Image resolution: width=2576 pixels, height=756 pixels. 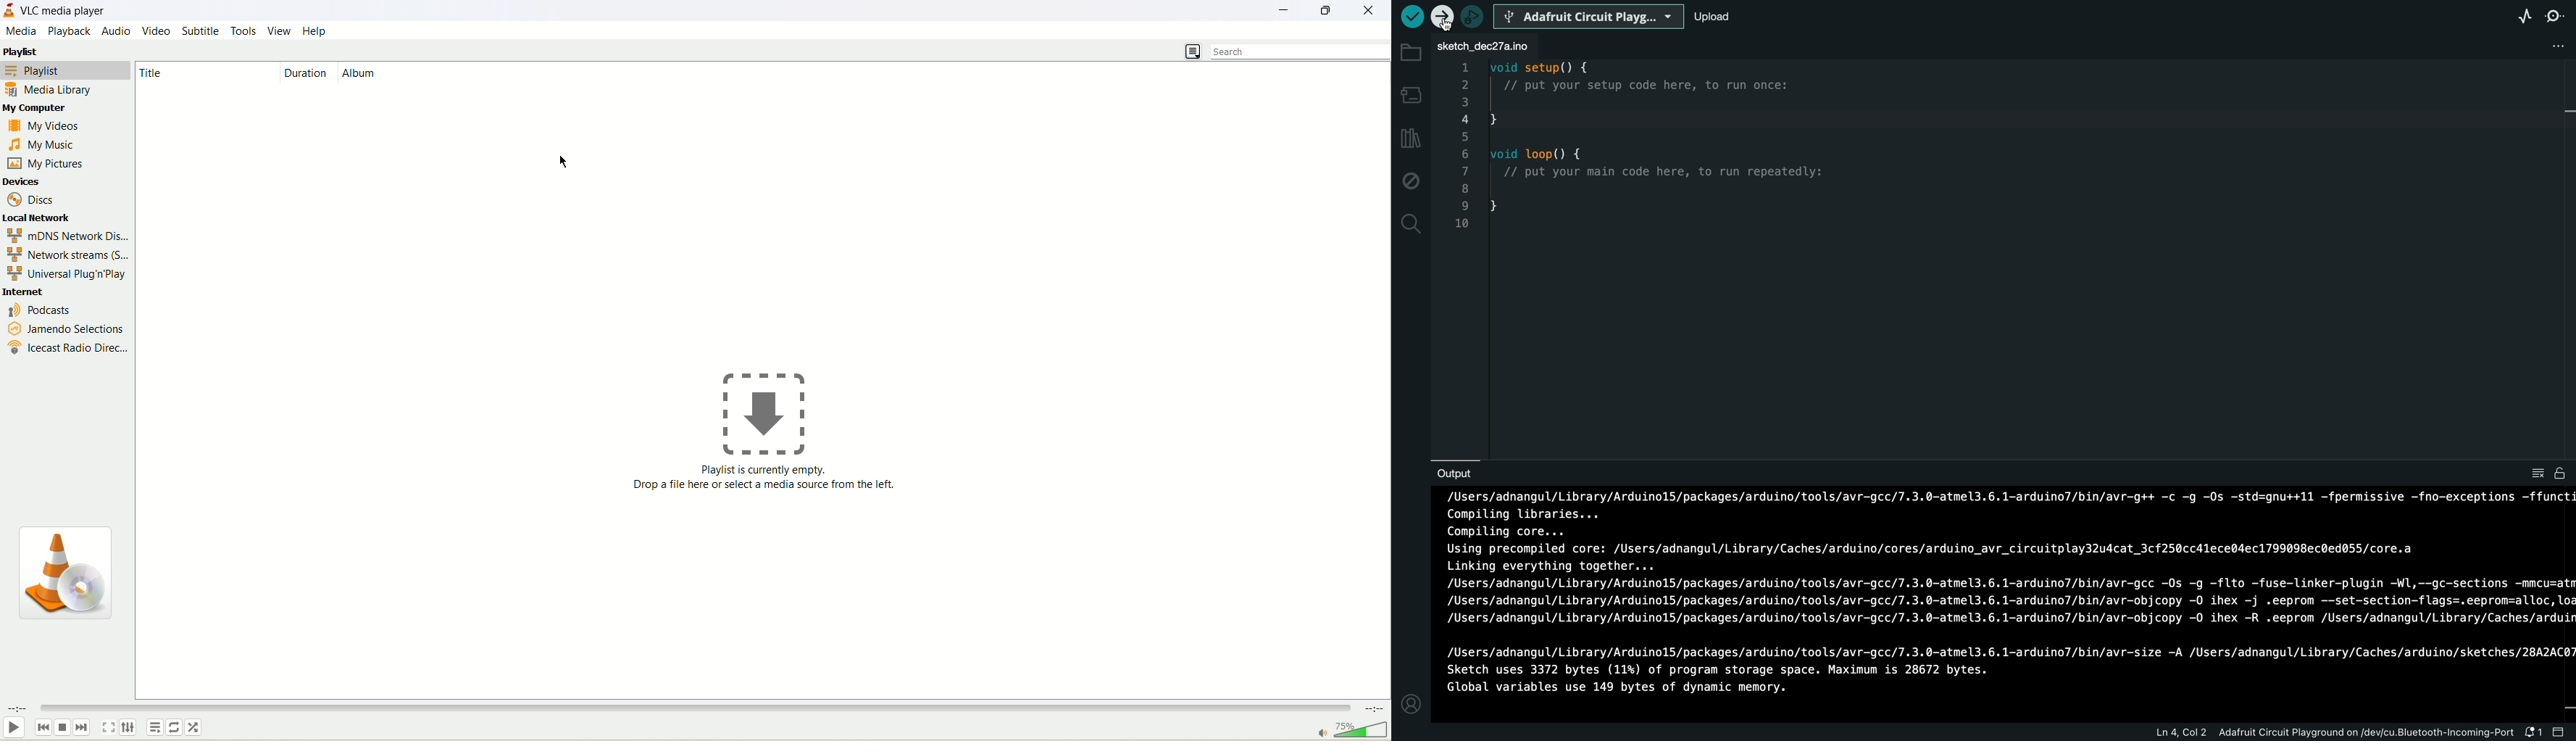 What do you see at coordinates (1375, 709) in the screenshot?
I see `time left` at bounding box center [1375, 709].